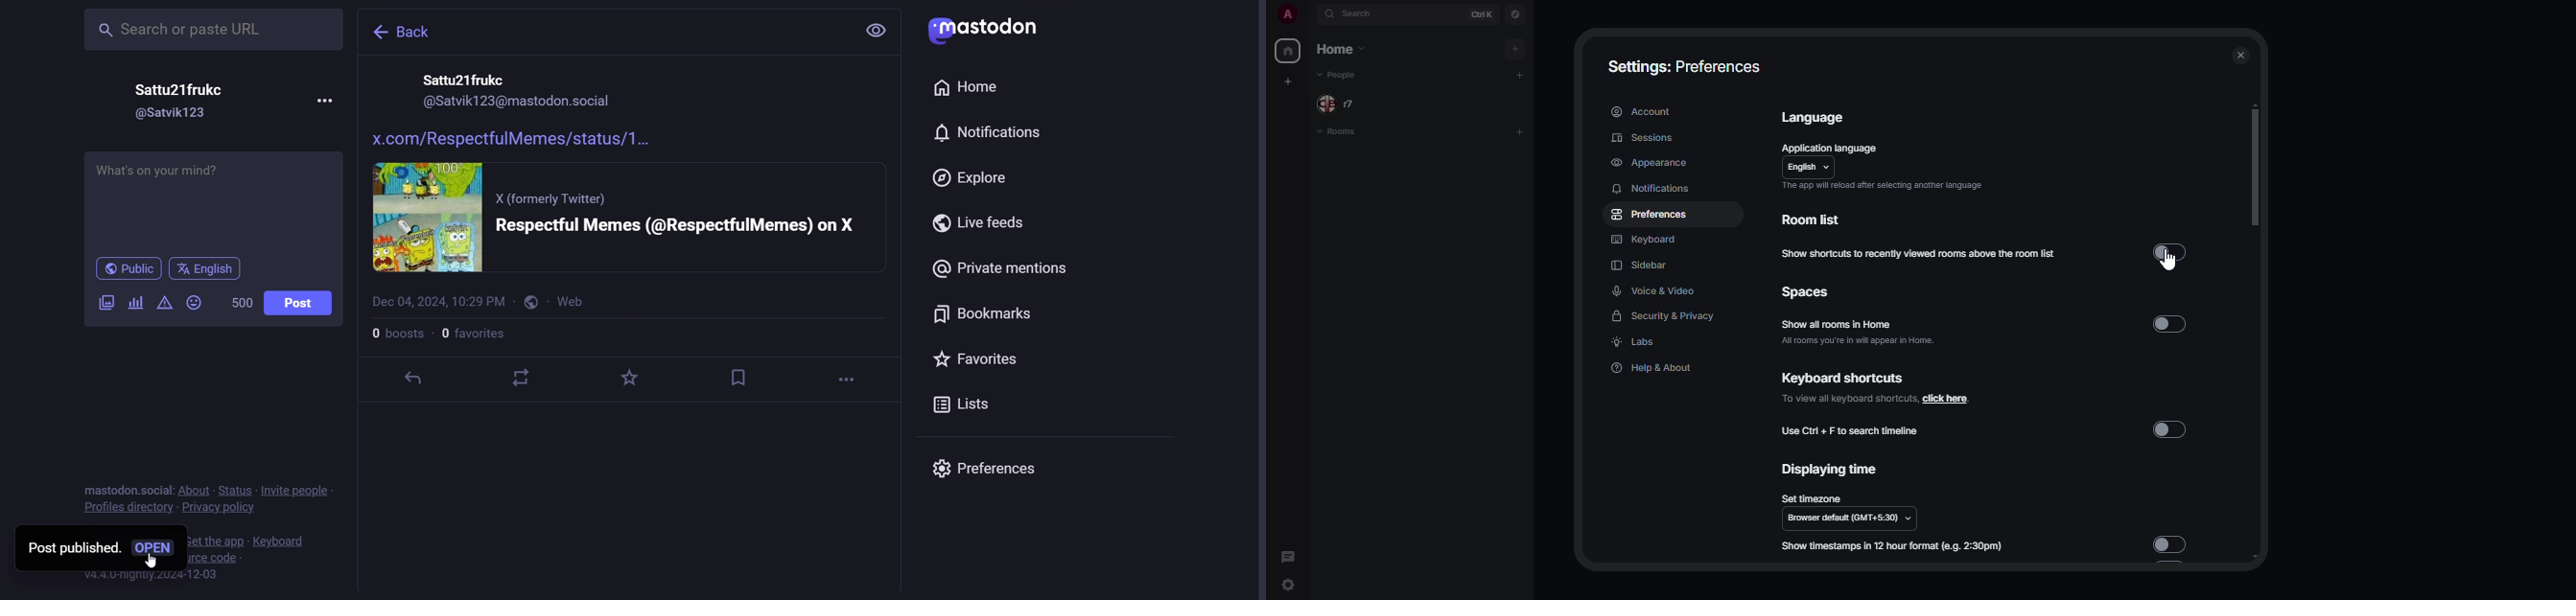 Image resolution: width=2576 pixels, height=616 pixels. I want to click on app will reload, so click(1884, 186).